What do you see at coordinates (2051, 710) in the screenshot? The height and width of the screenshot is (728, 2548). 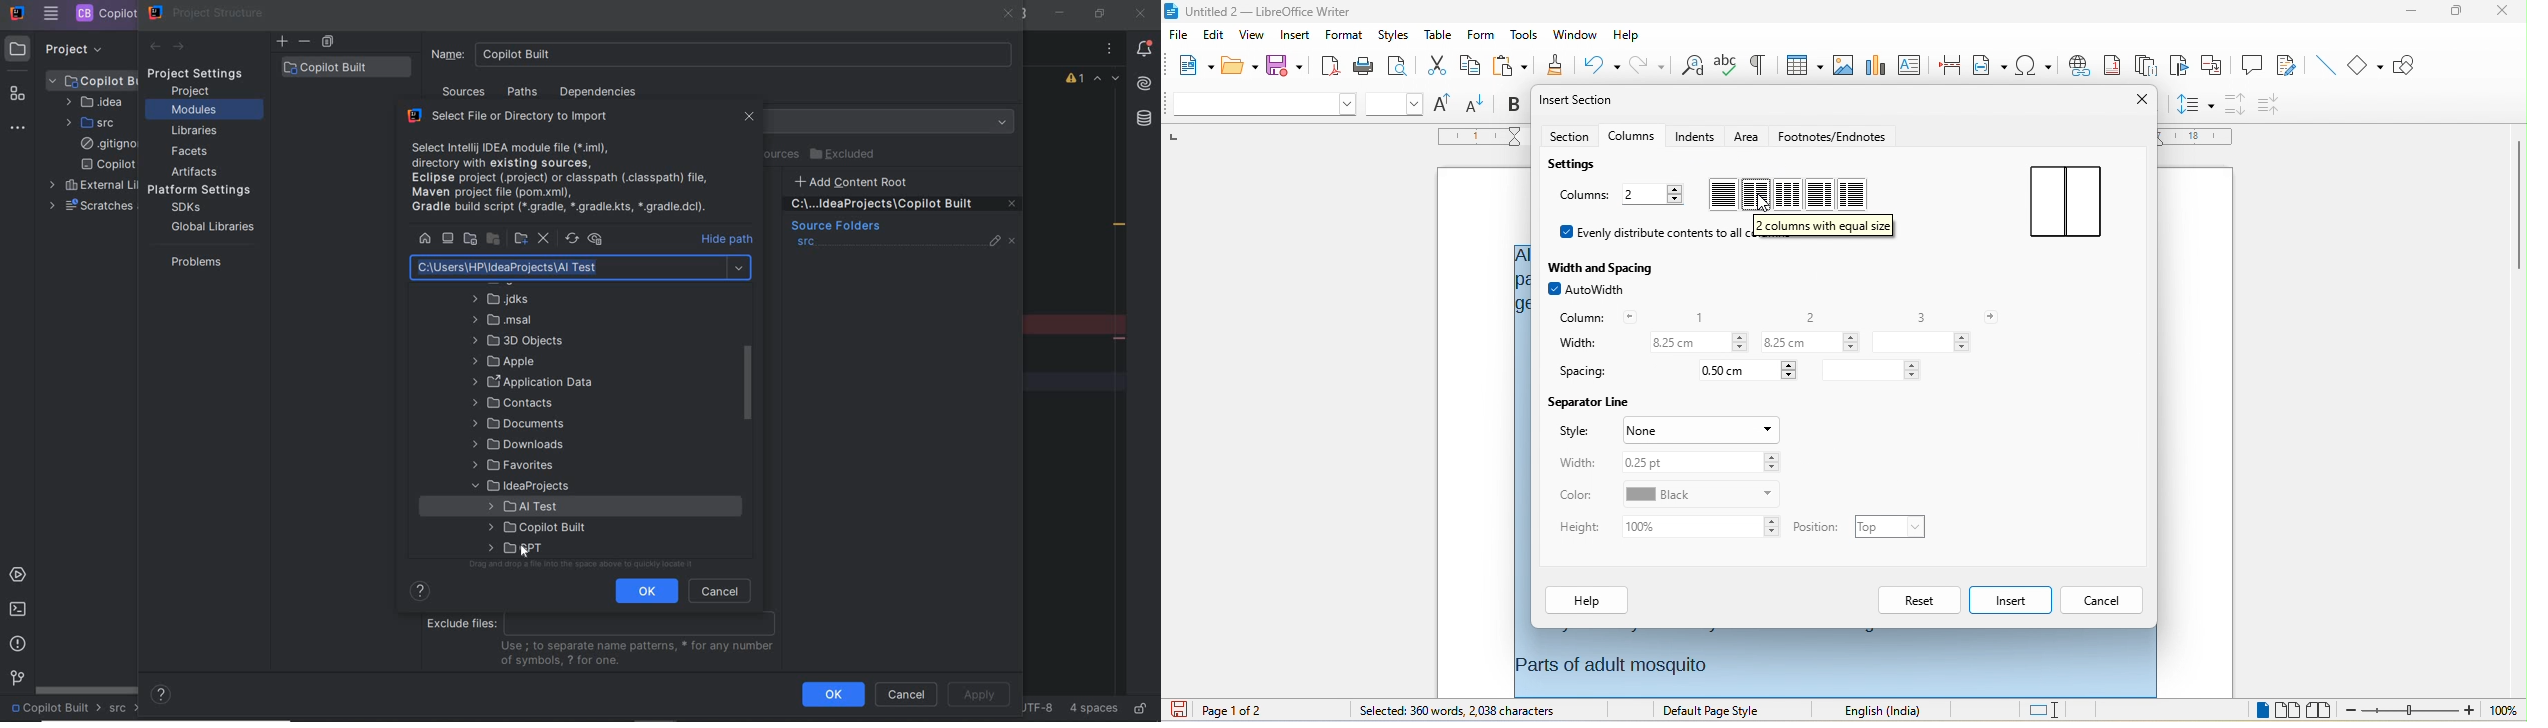 I see `standard selection` at bounding box center [2051, 710].